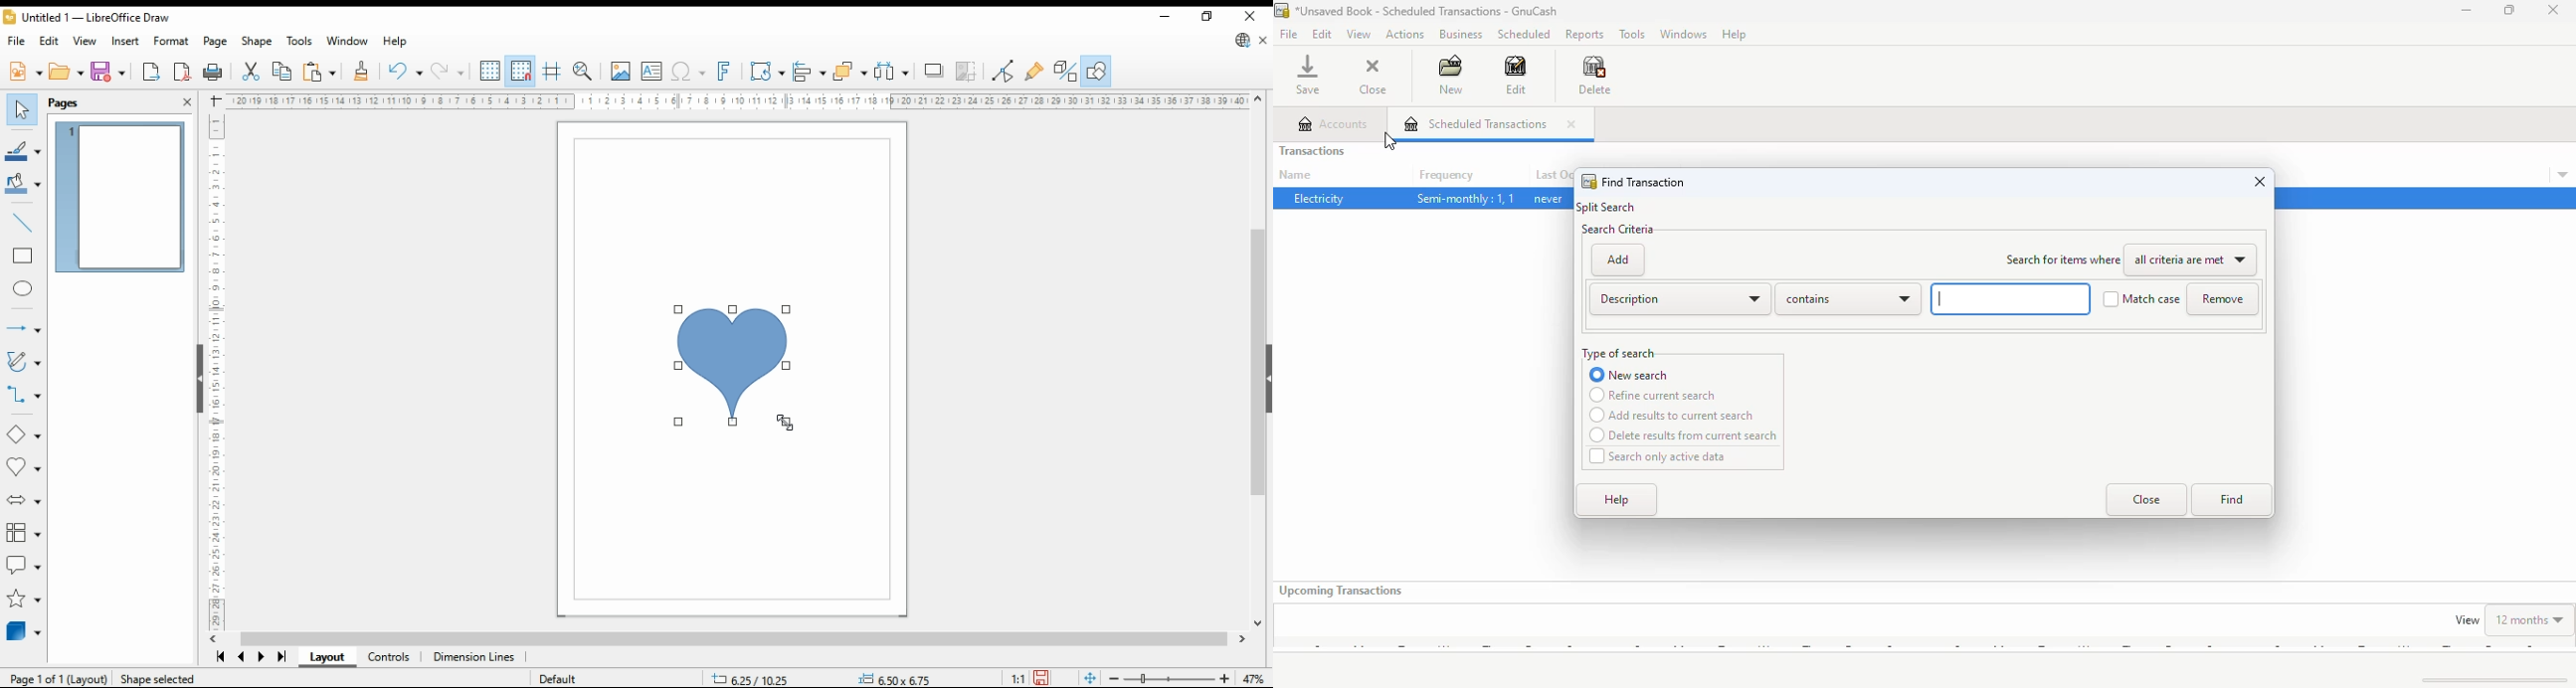  What do you see at coordinates (1026, 673) in the screenshot?
I see `save 1"1` at bounding box center [1026, 673].